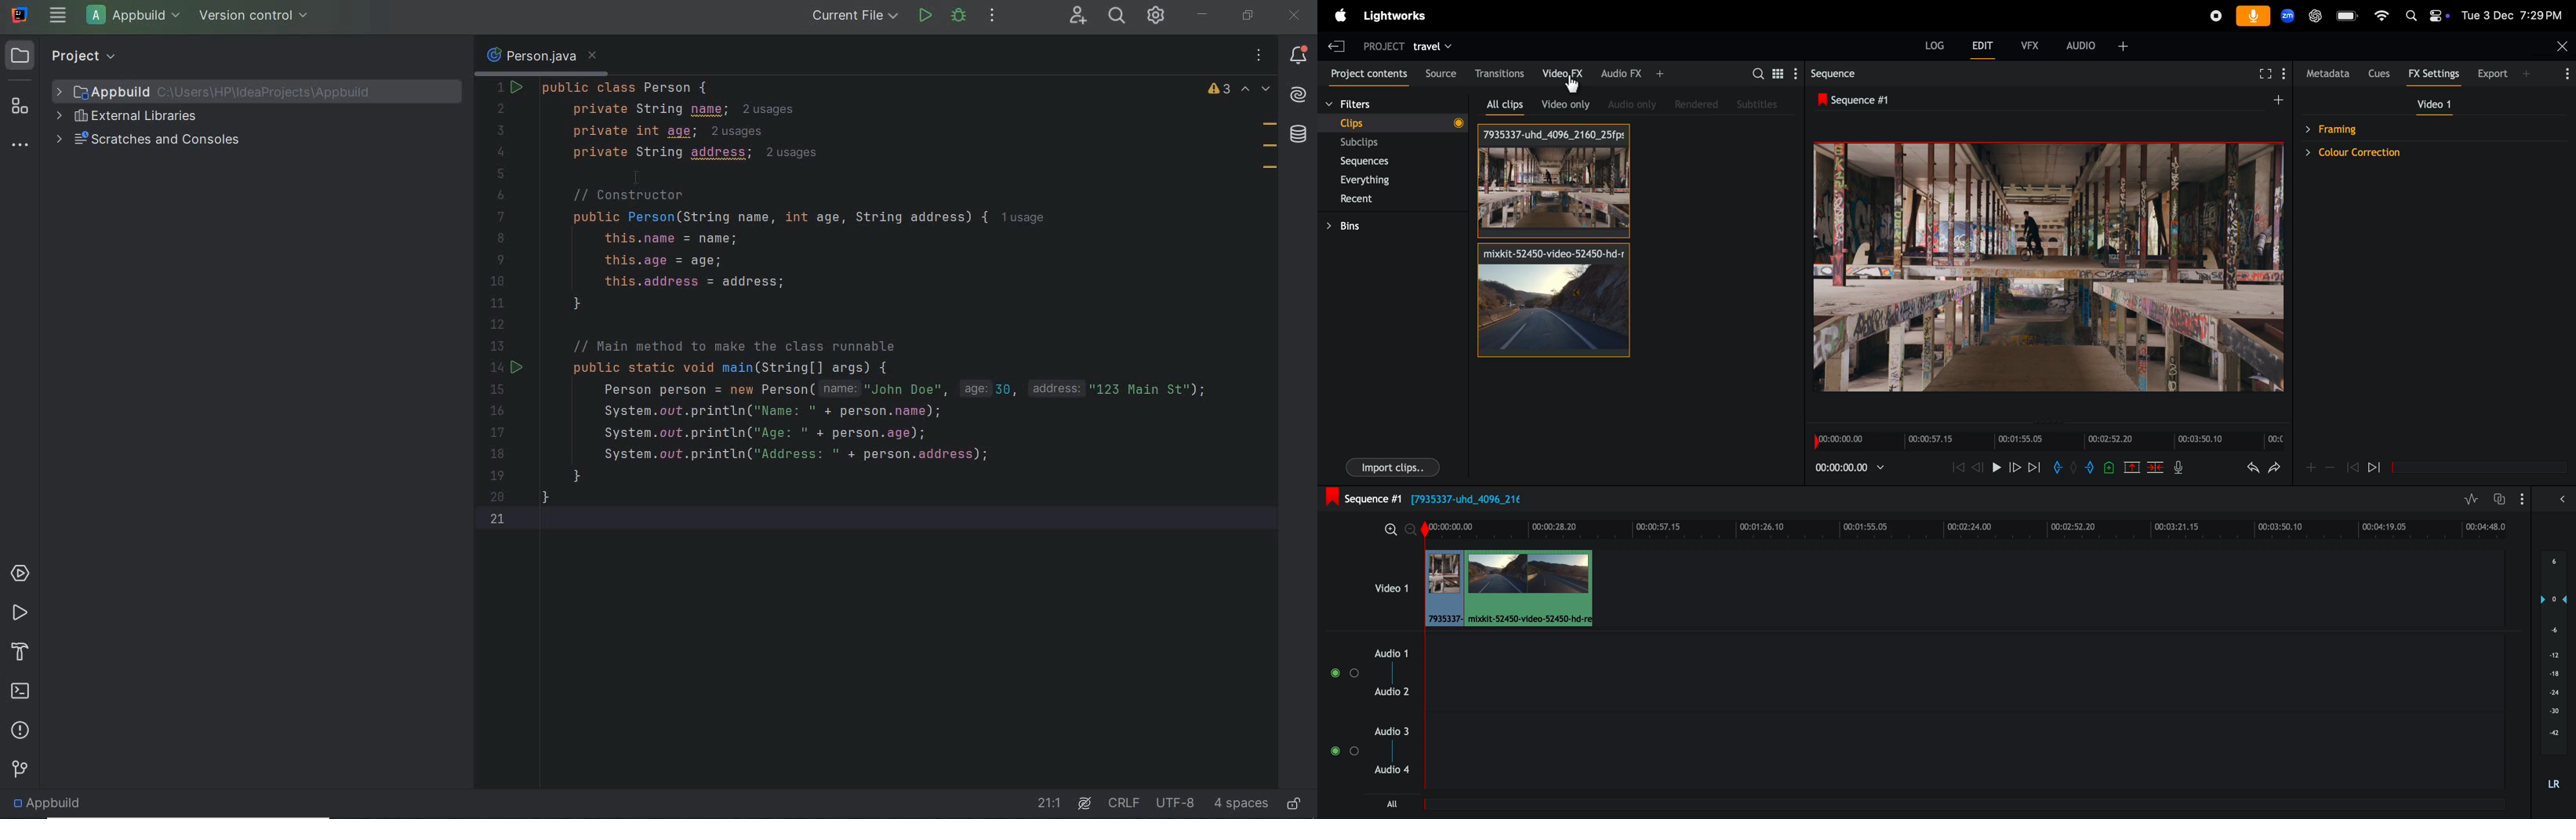 This screenshot has height=840, width=2576. Describe the element at coordinates (1628, 104) in the screenshot. I see `Audio mx` at that location.